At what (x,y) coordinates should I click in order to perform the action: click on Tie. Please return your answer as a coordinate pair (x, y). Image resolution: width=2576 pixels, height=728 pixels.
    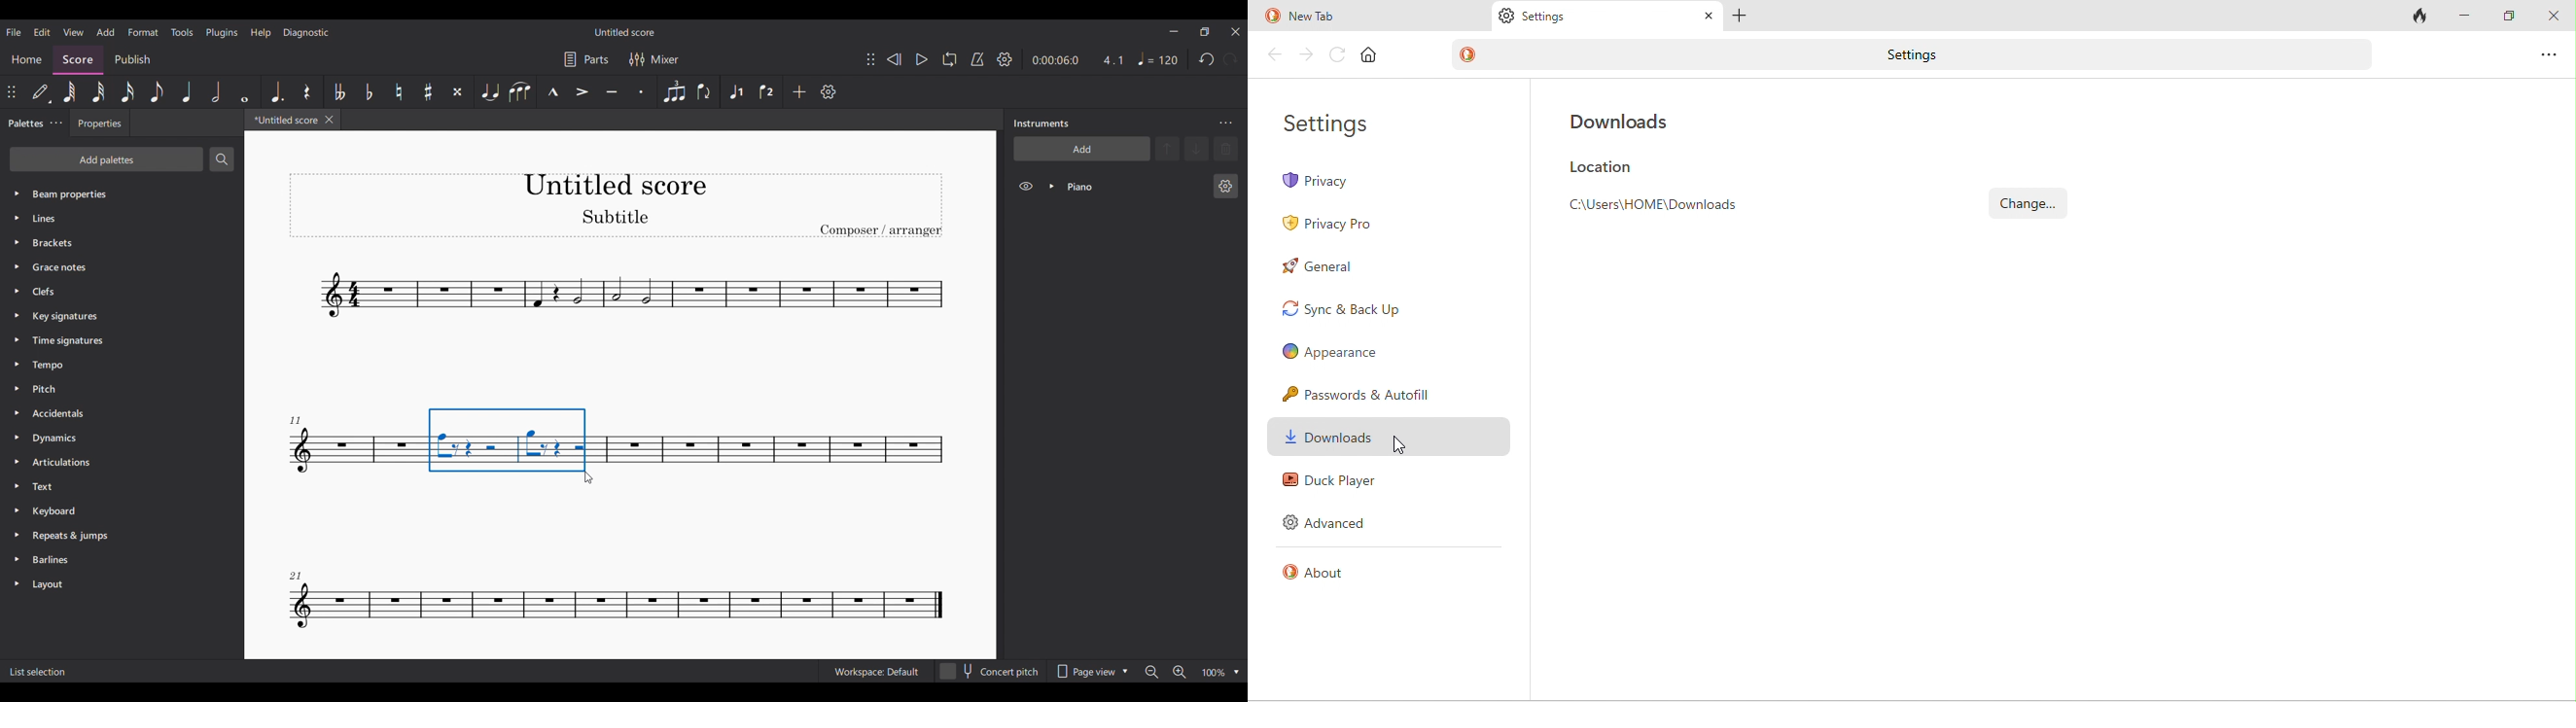
    Looking at the image, I should click on (491, 92).